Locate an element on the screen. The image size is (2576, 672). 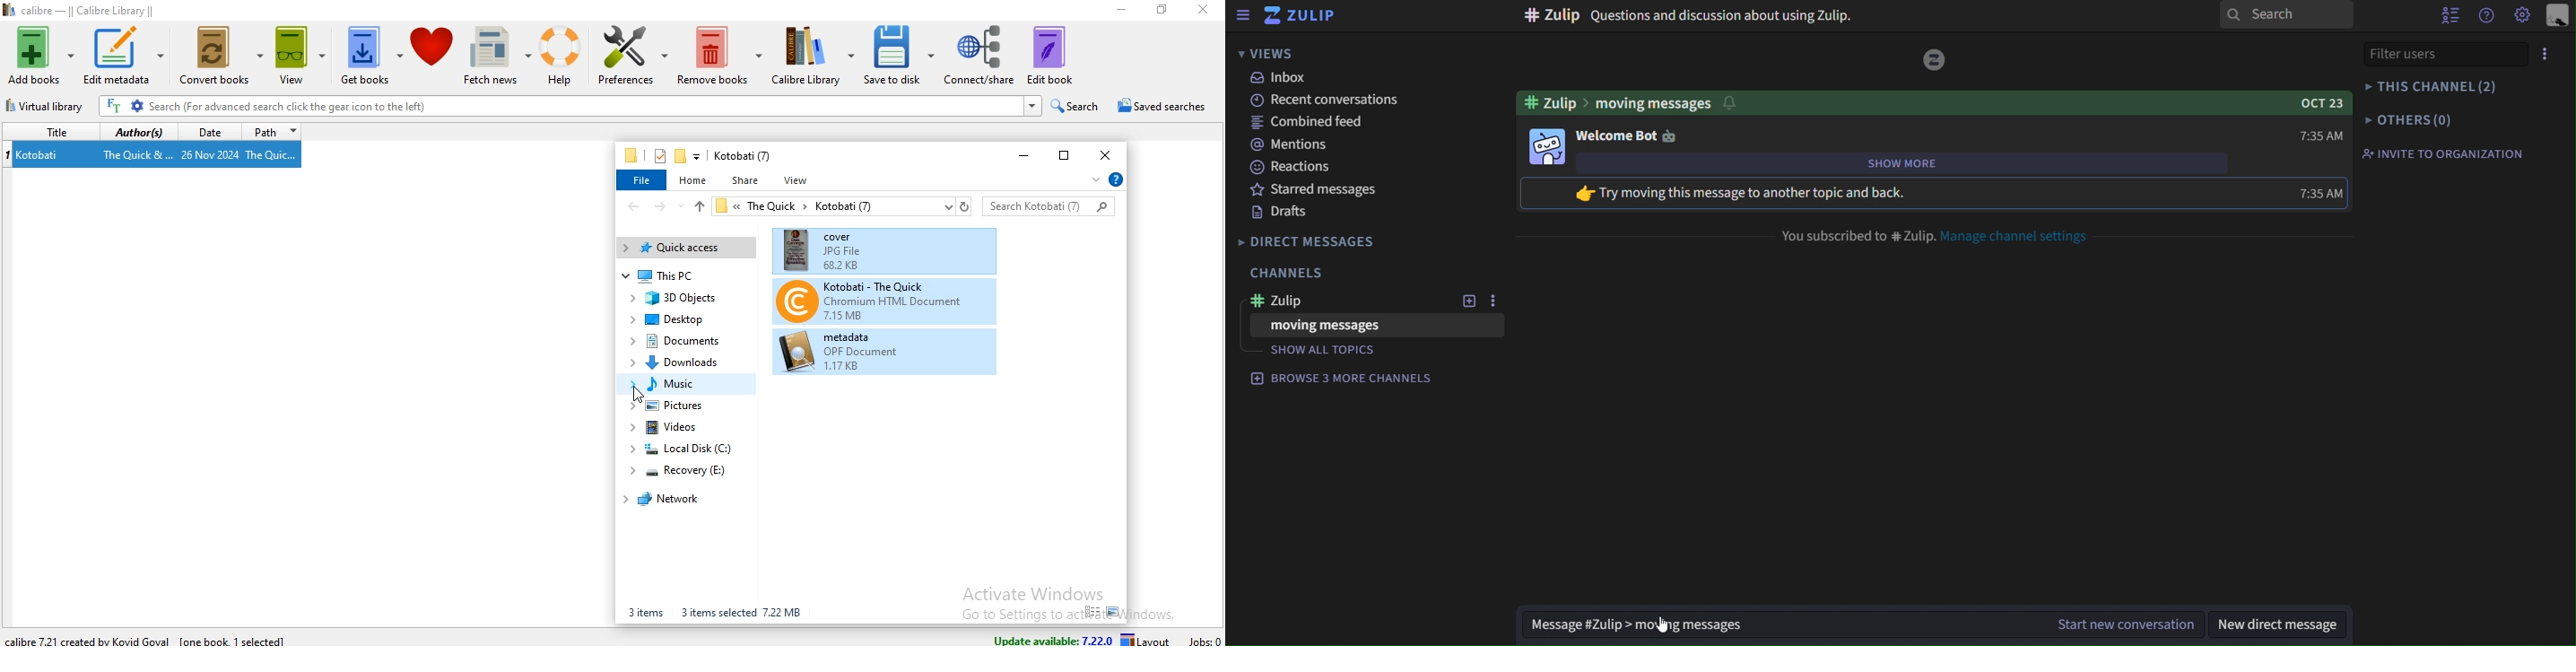
pictures is located at coordinates (674, 408).